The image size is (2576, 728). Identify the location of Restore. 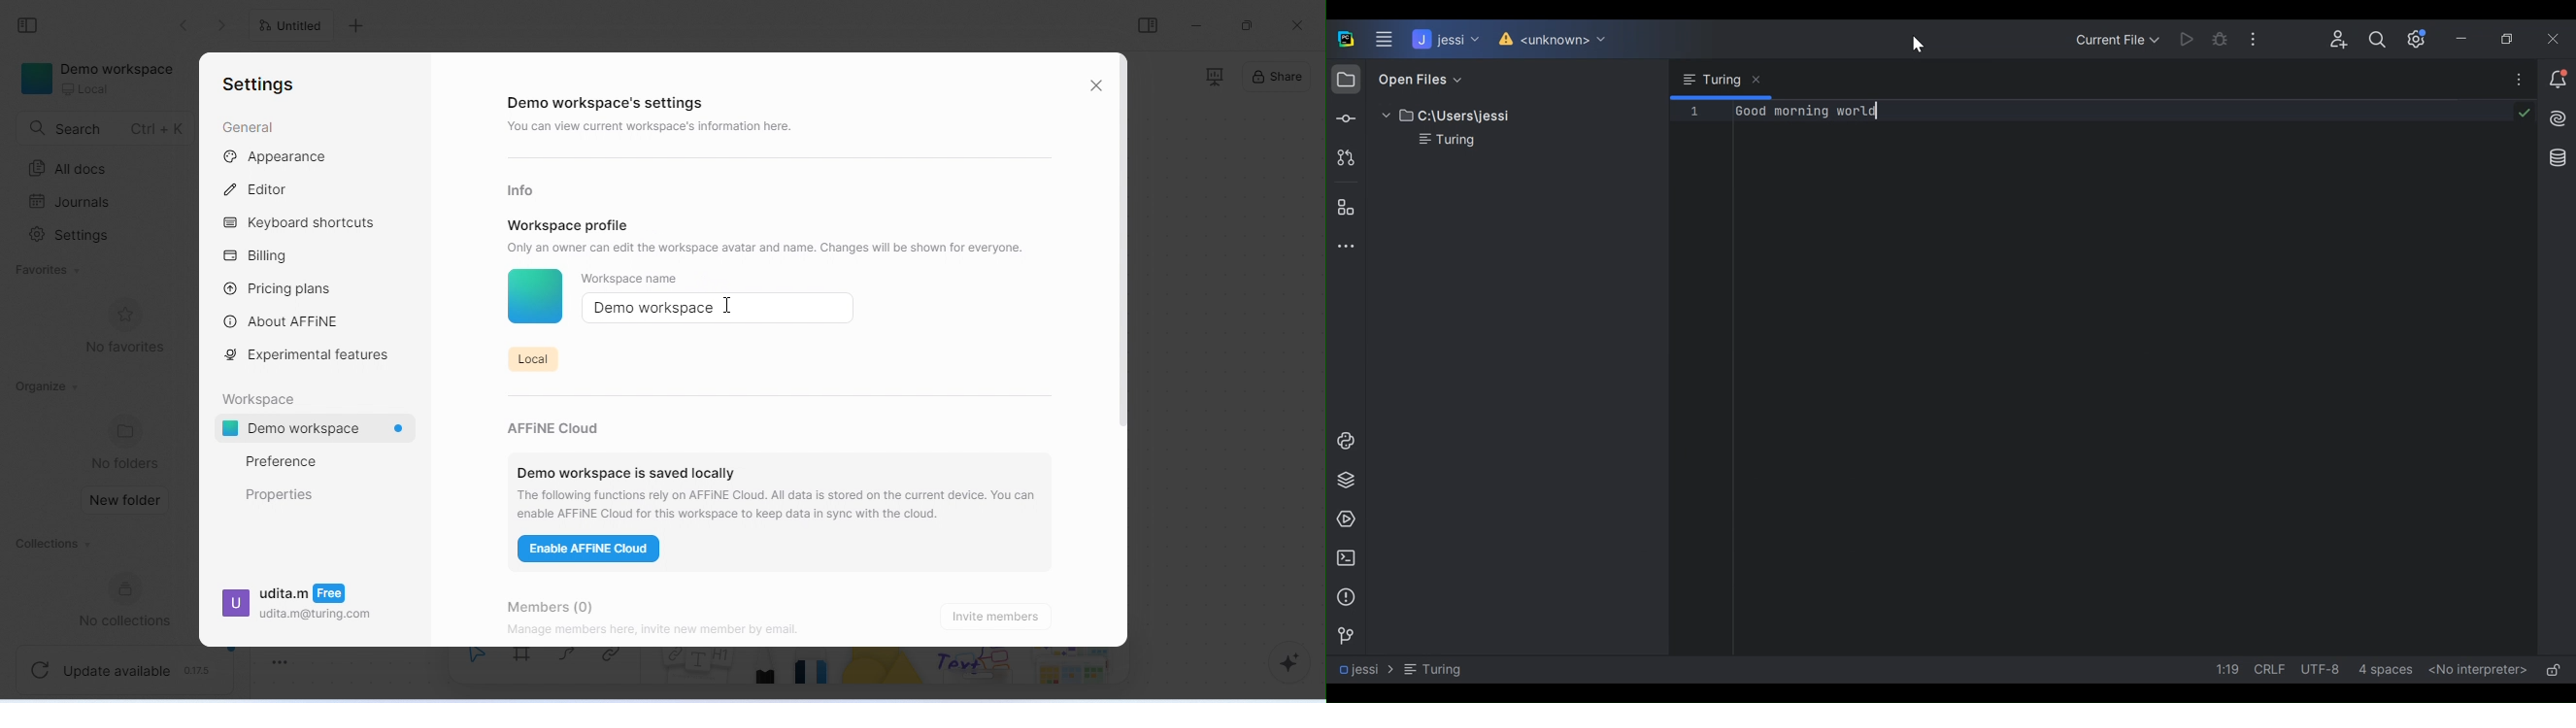
(2511, 38).